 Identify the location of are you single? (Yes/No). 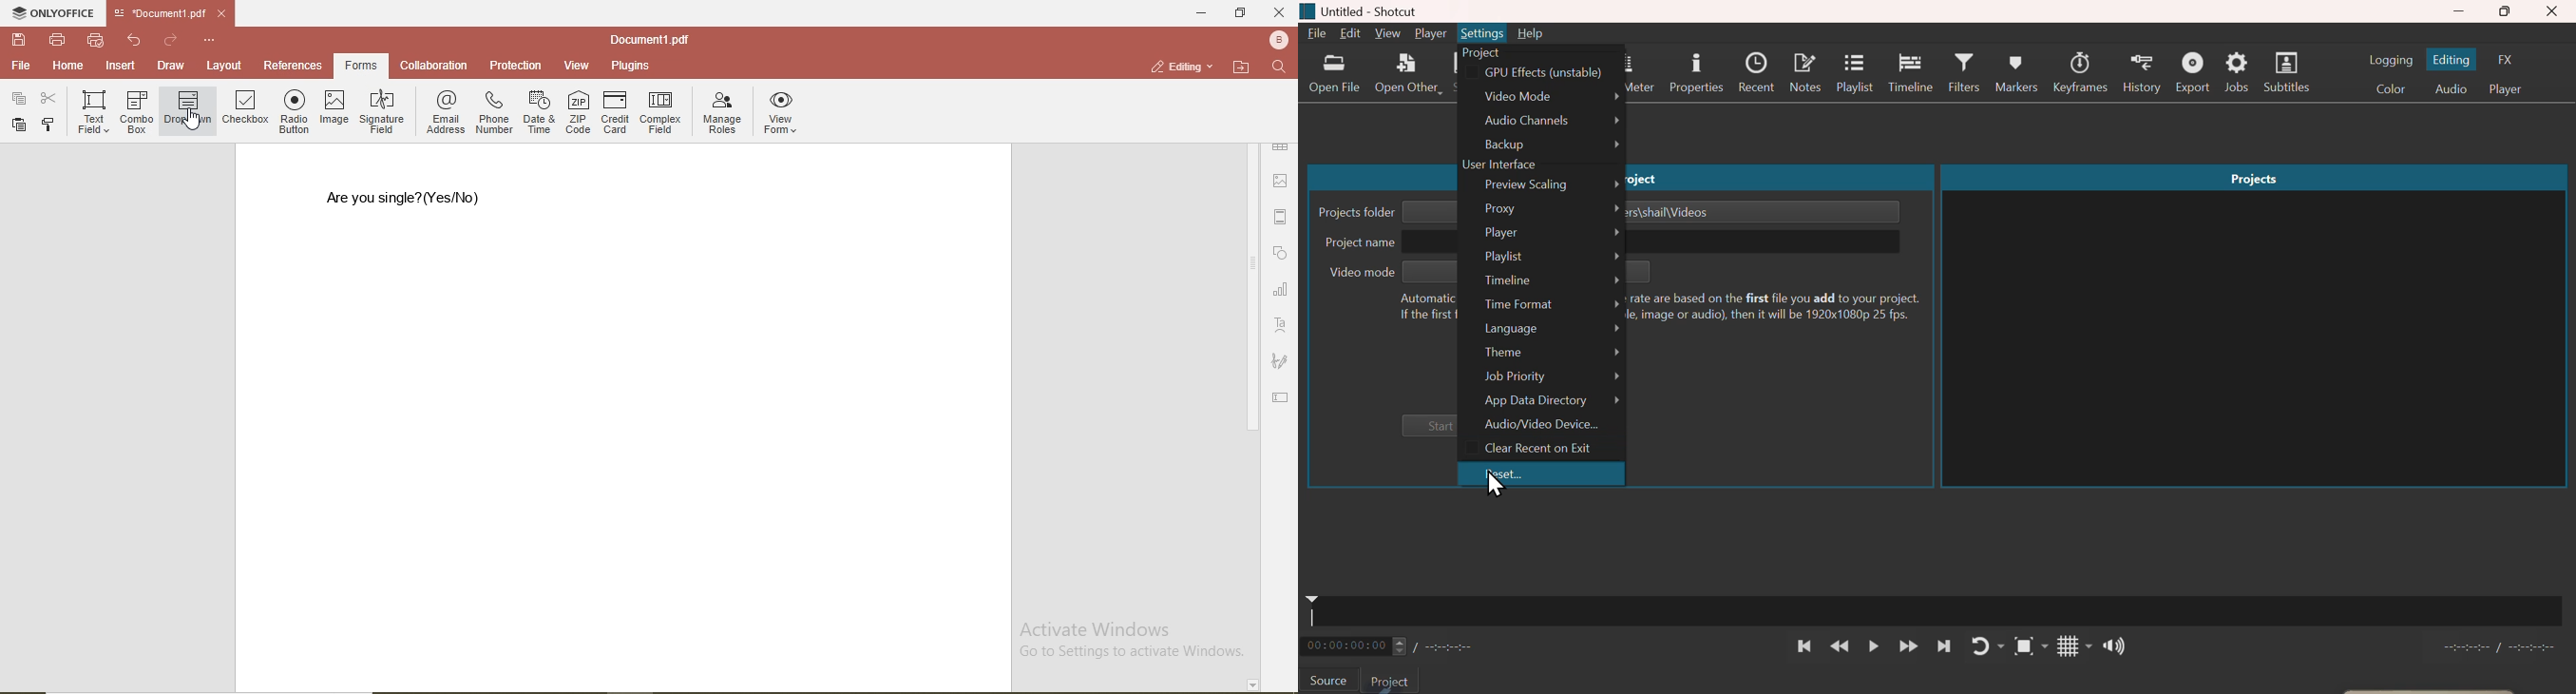
(409, 200).